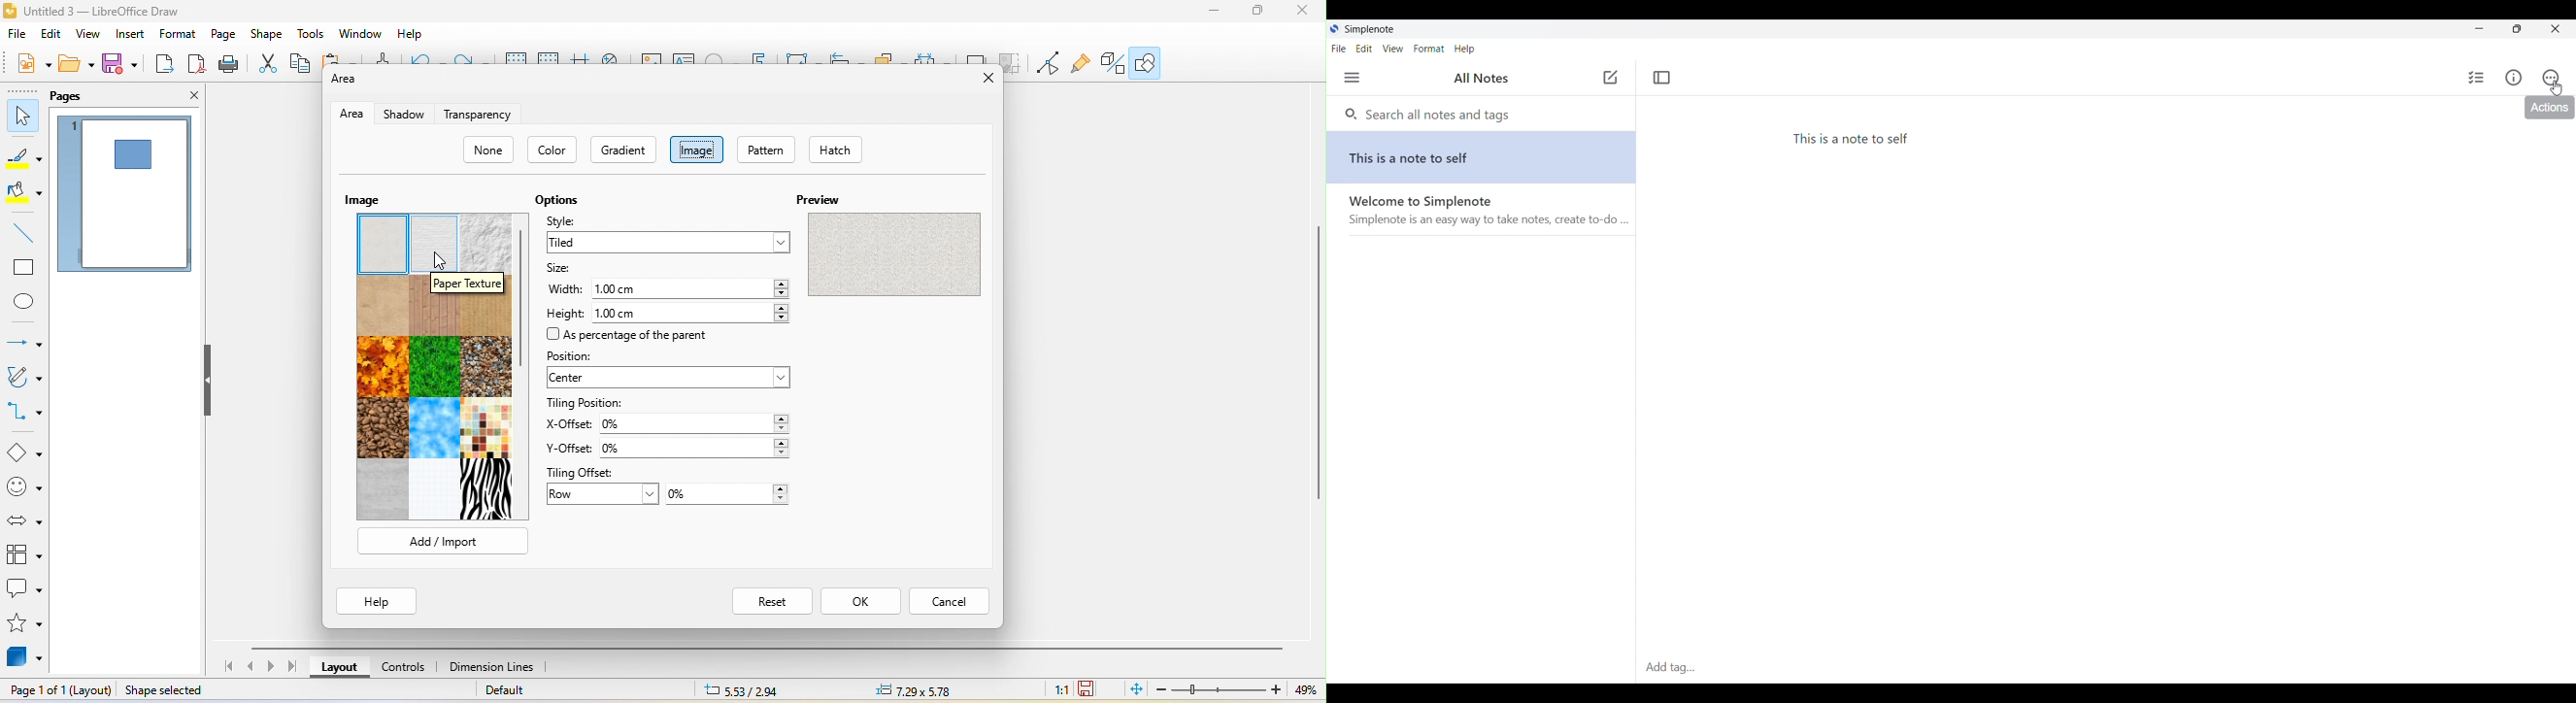  I want to click on insert, so click(134, 36).